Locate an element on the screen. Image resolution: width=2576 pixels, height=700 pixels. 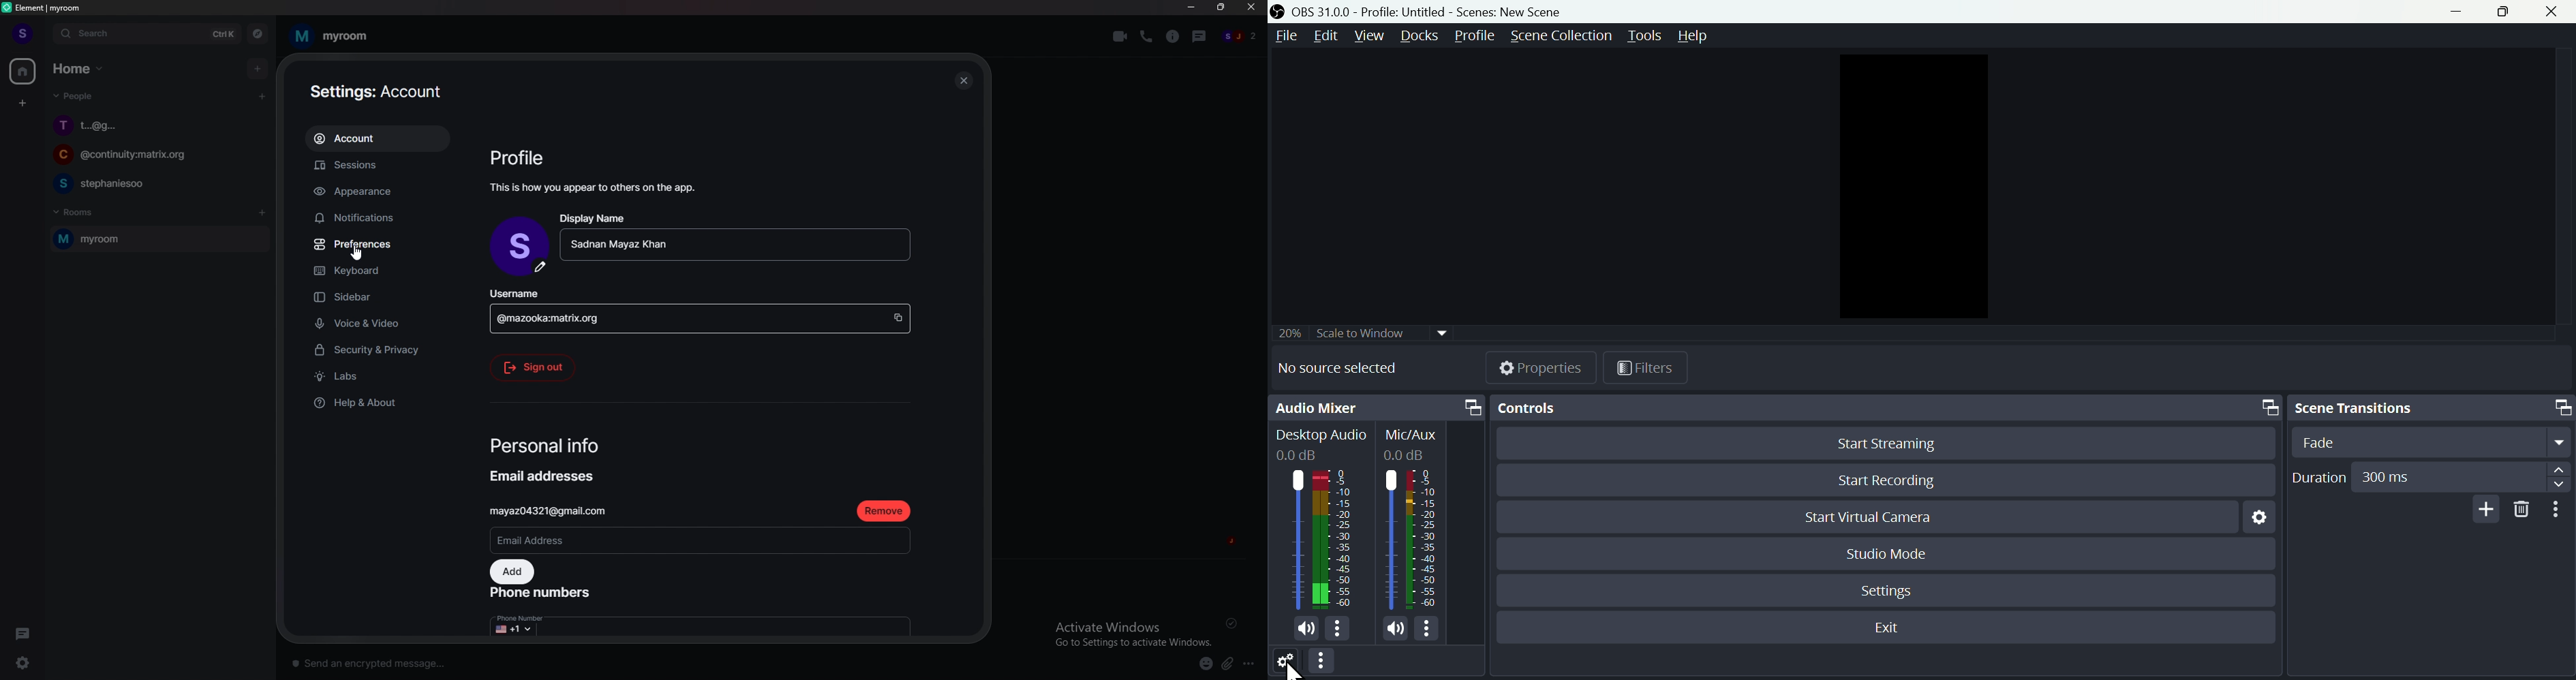
minimize is located at coordinates (1191, 7).